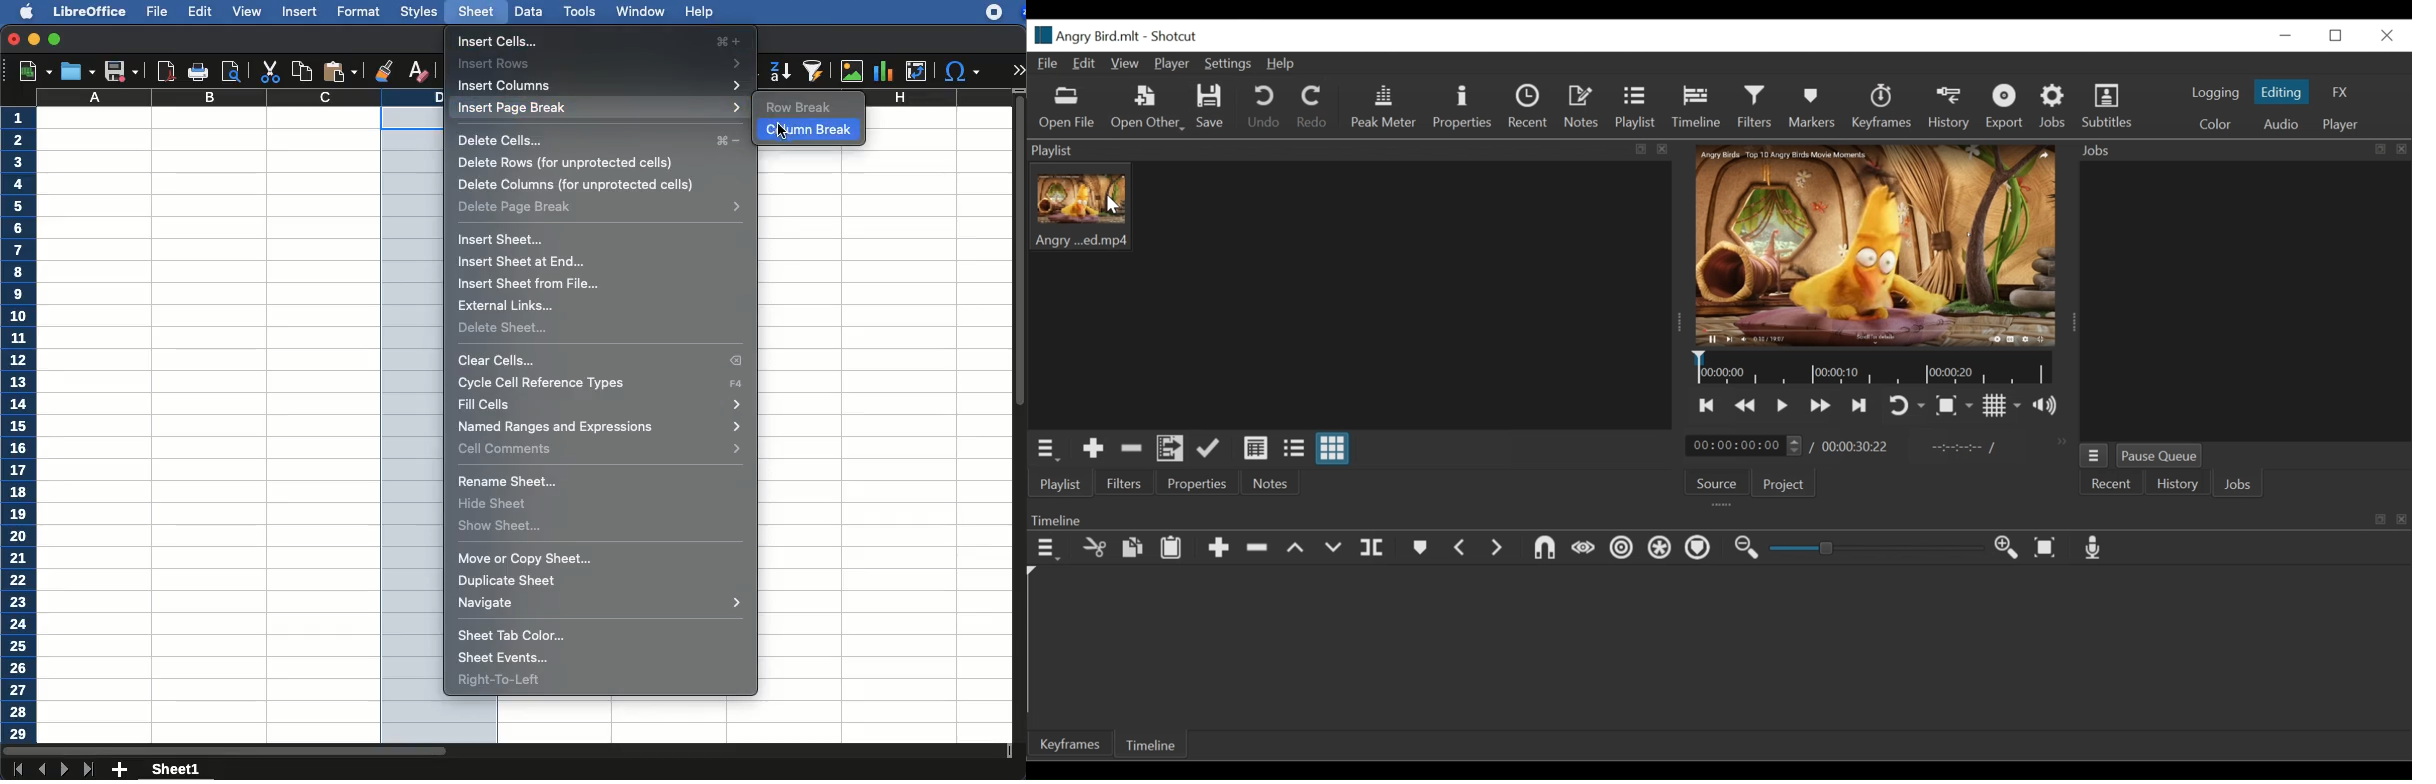 This screenshot has height=784, width=2436. I want to click on Zoom timeline to fit, so click(2046, 549).